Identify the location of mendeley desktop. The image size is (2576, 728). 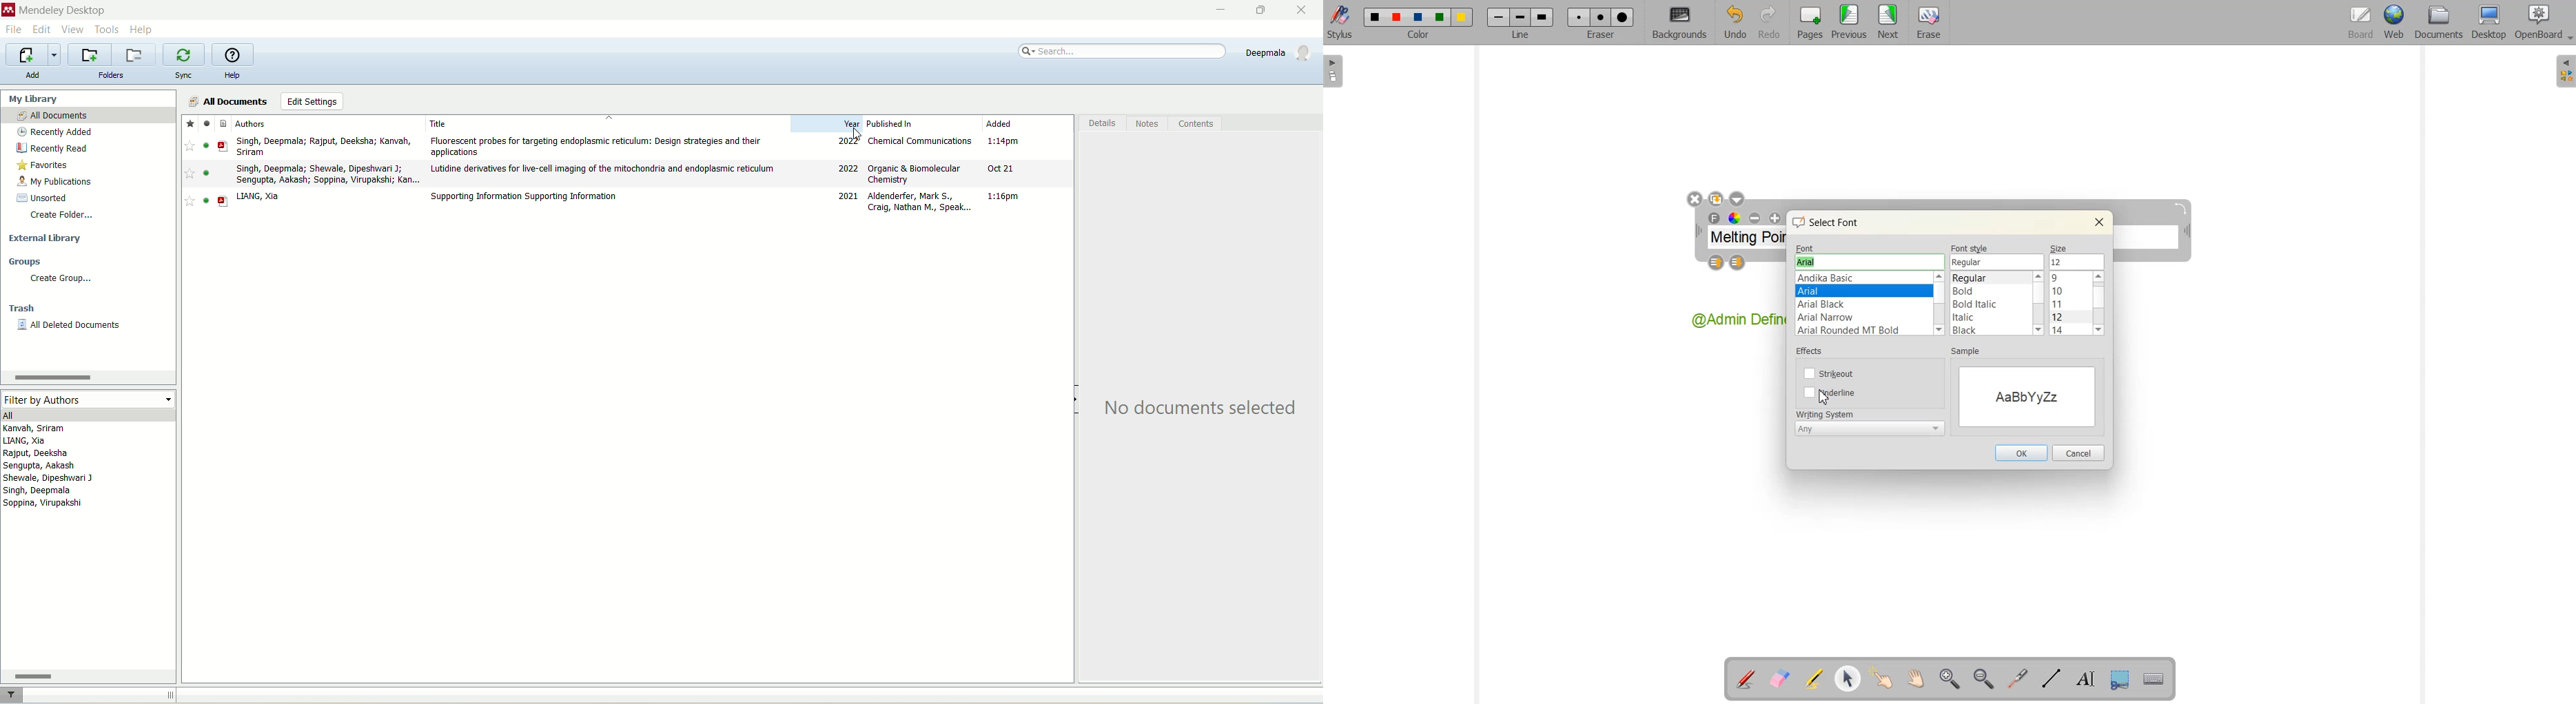
(63, 11).